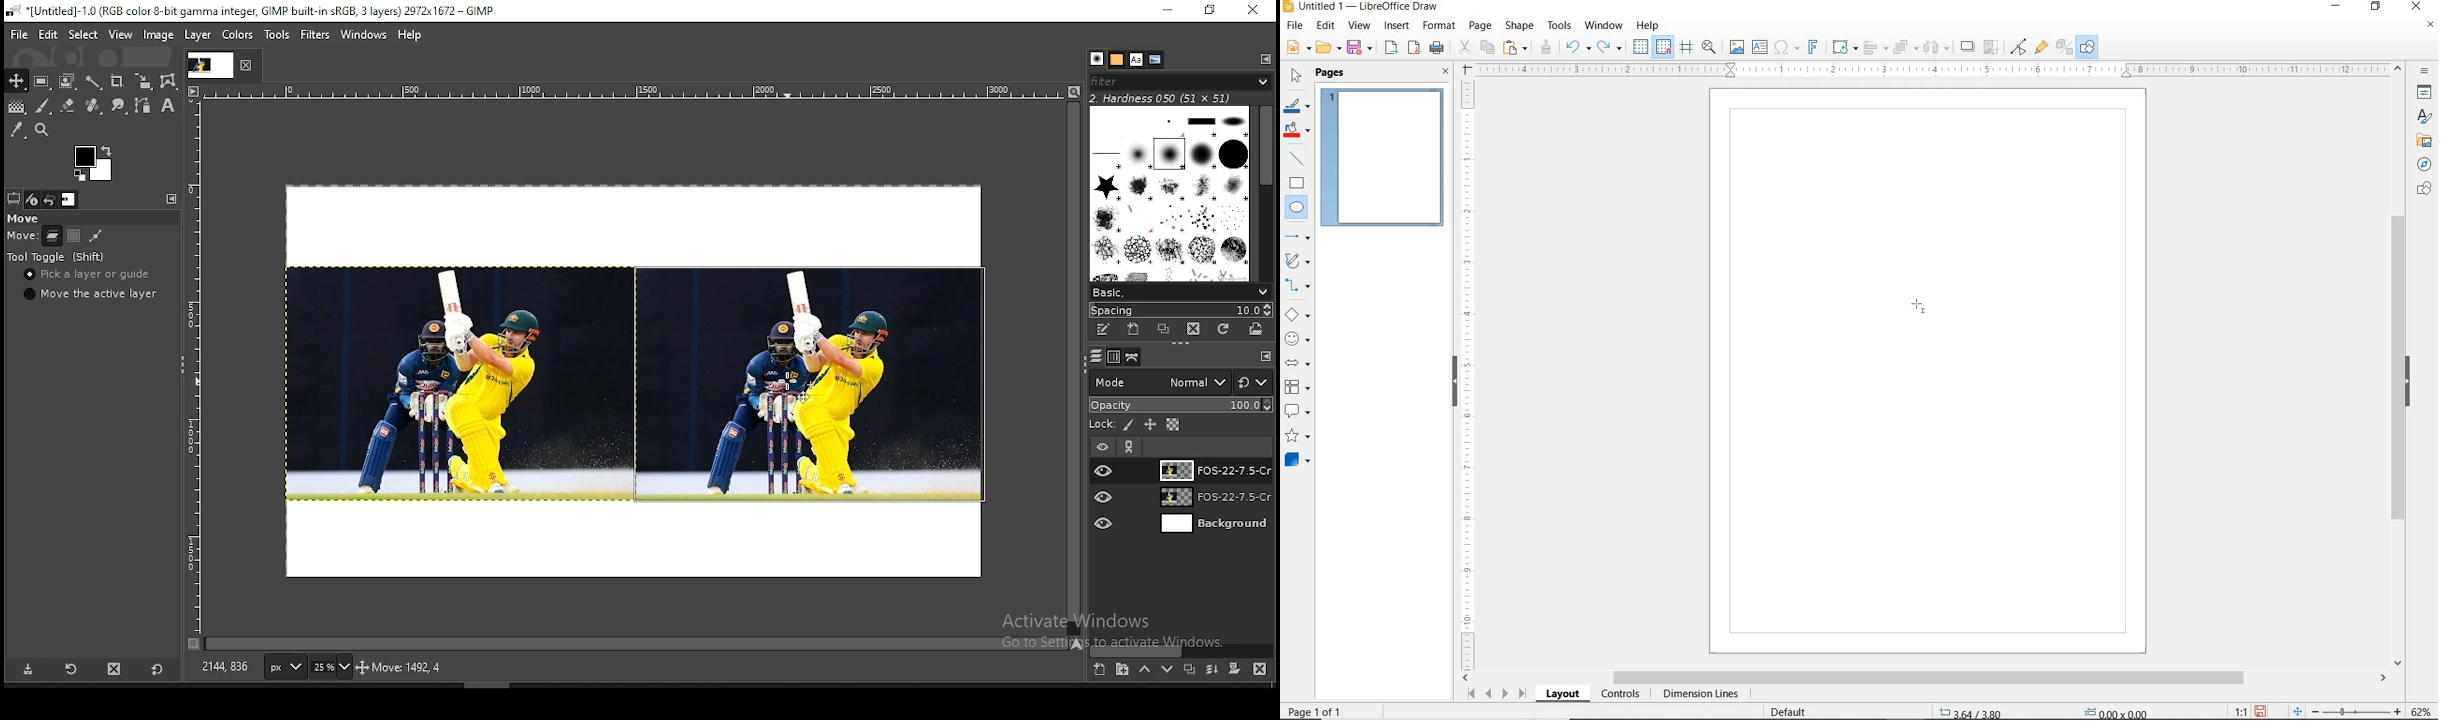  Describe the element at coordinates (1603, 26) in the screenshot. I see `WINDOW` at that location.